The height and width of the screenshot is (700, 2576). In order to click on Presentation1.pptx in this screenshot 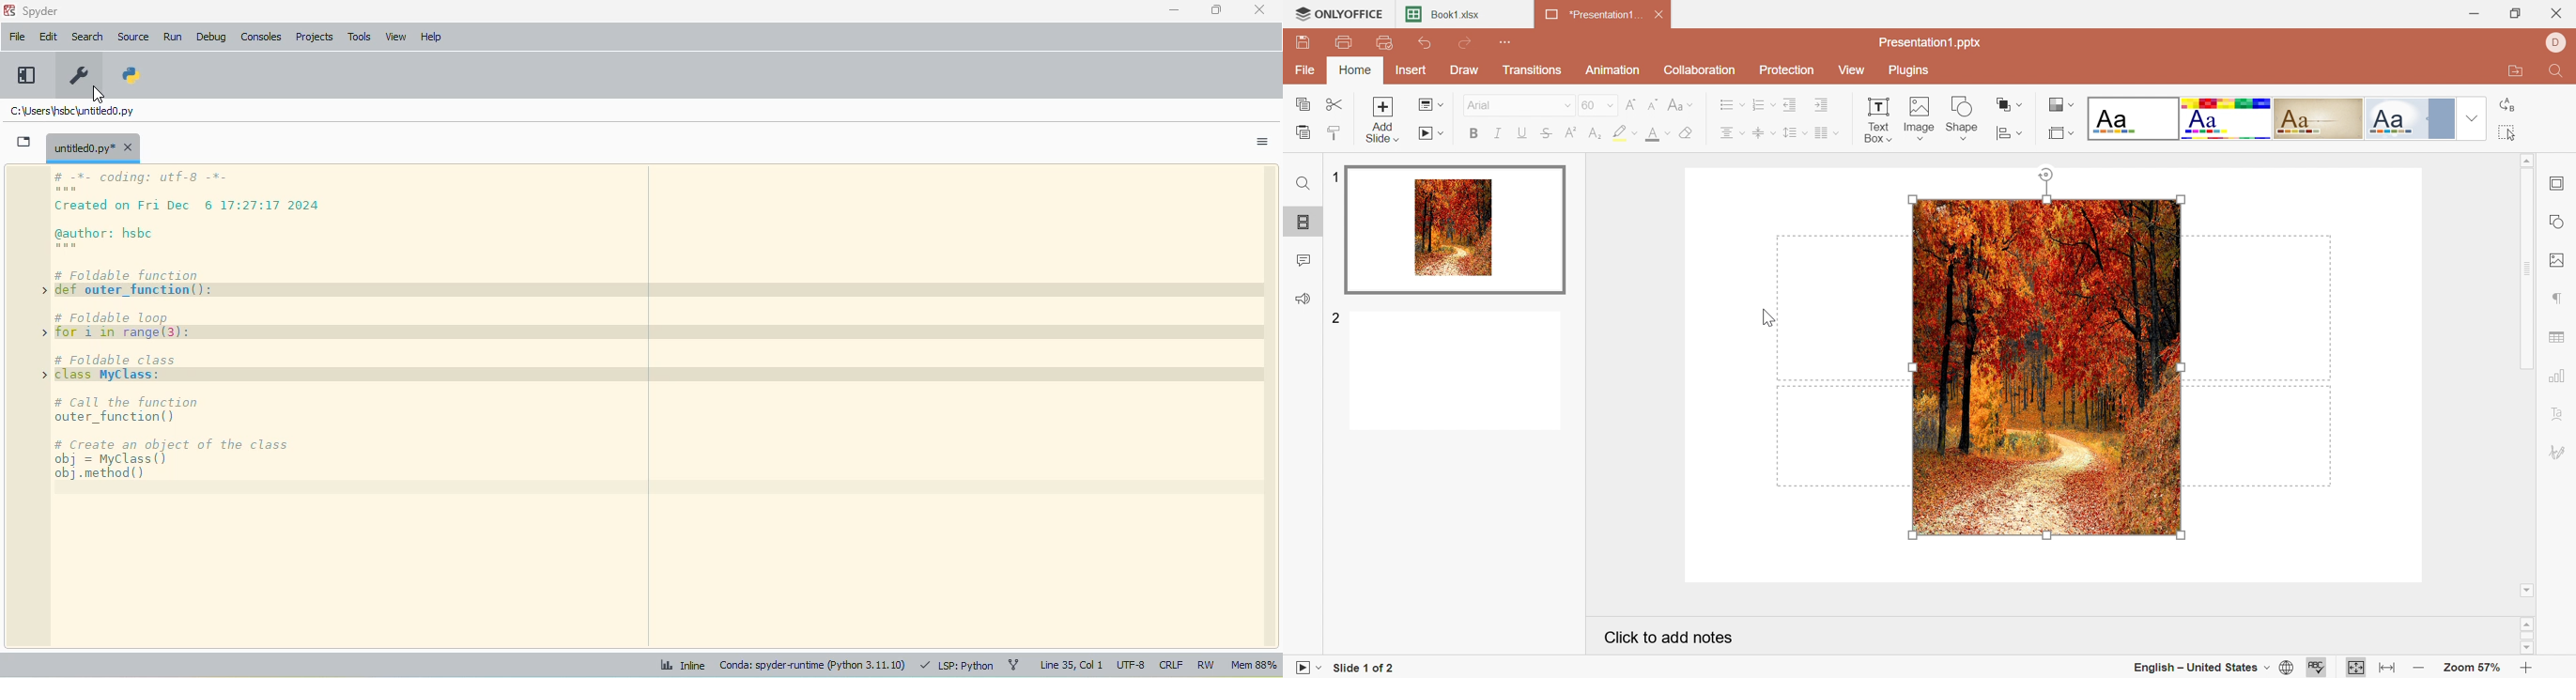, I will do `click(1933, 42)`.